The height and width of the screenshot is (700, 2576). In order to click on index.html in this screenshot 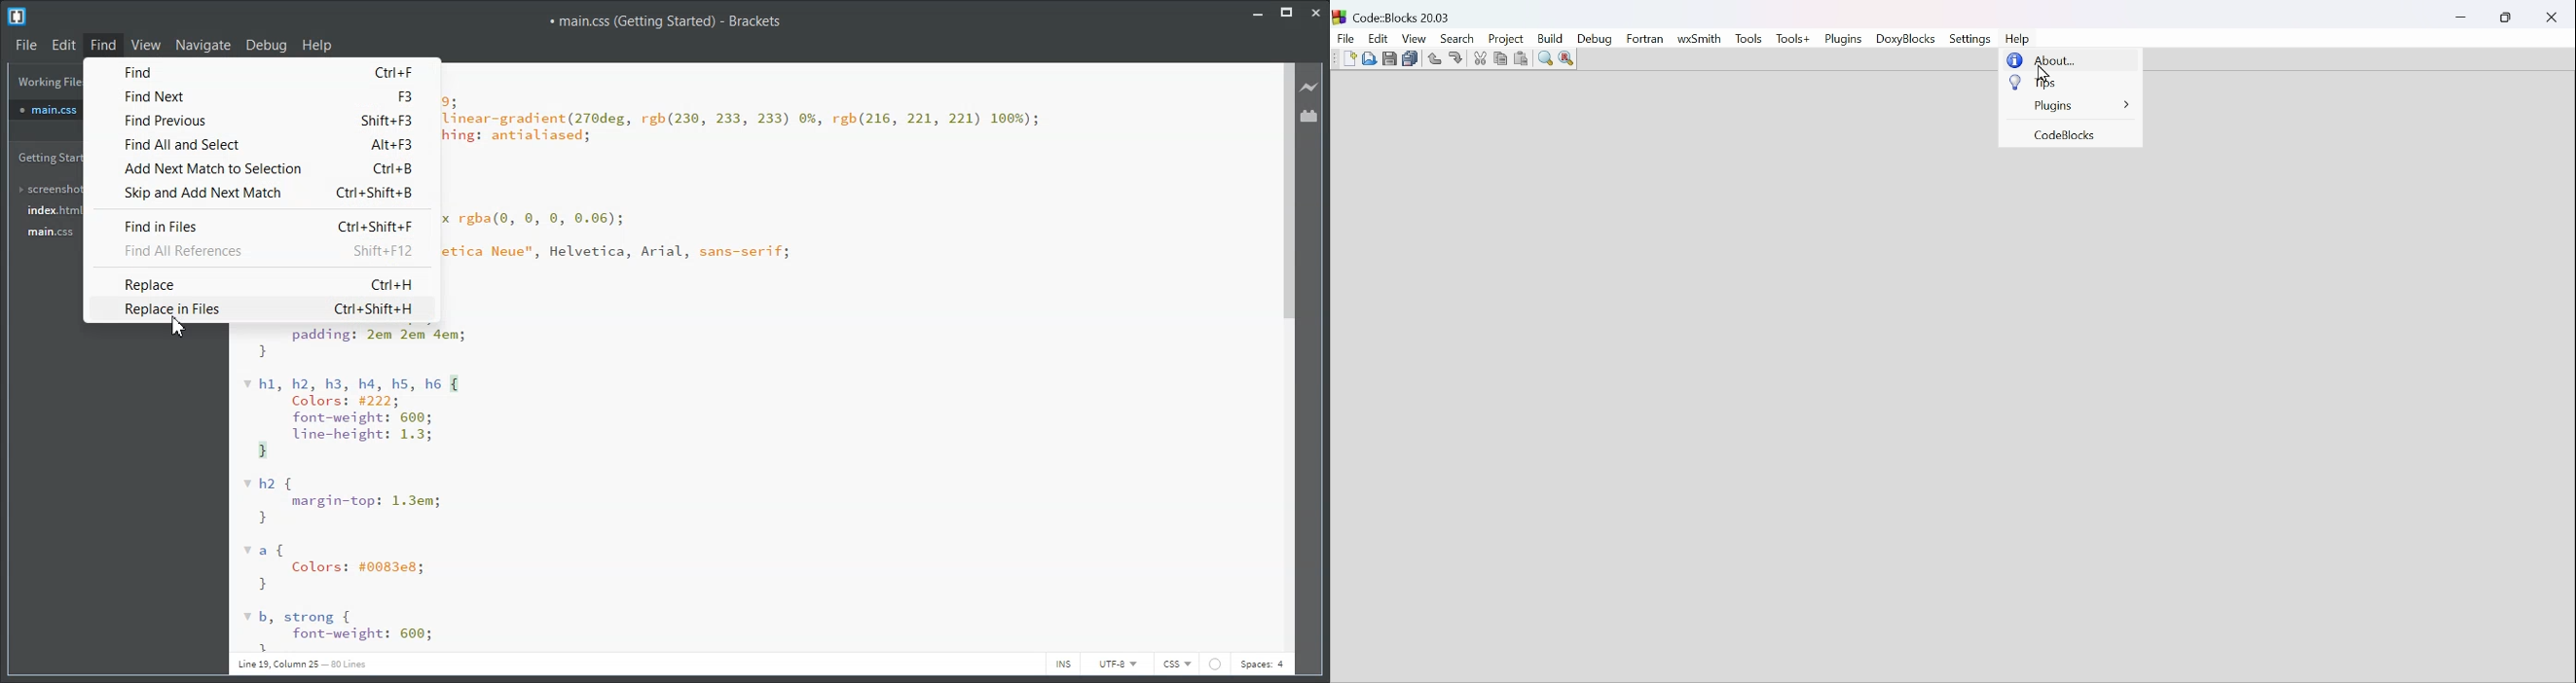, I will do `click(45, 210)`.